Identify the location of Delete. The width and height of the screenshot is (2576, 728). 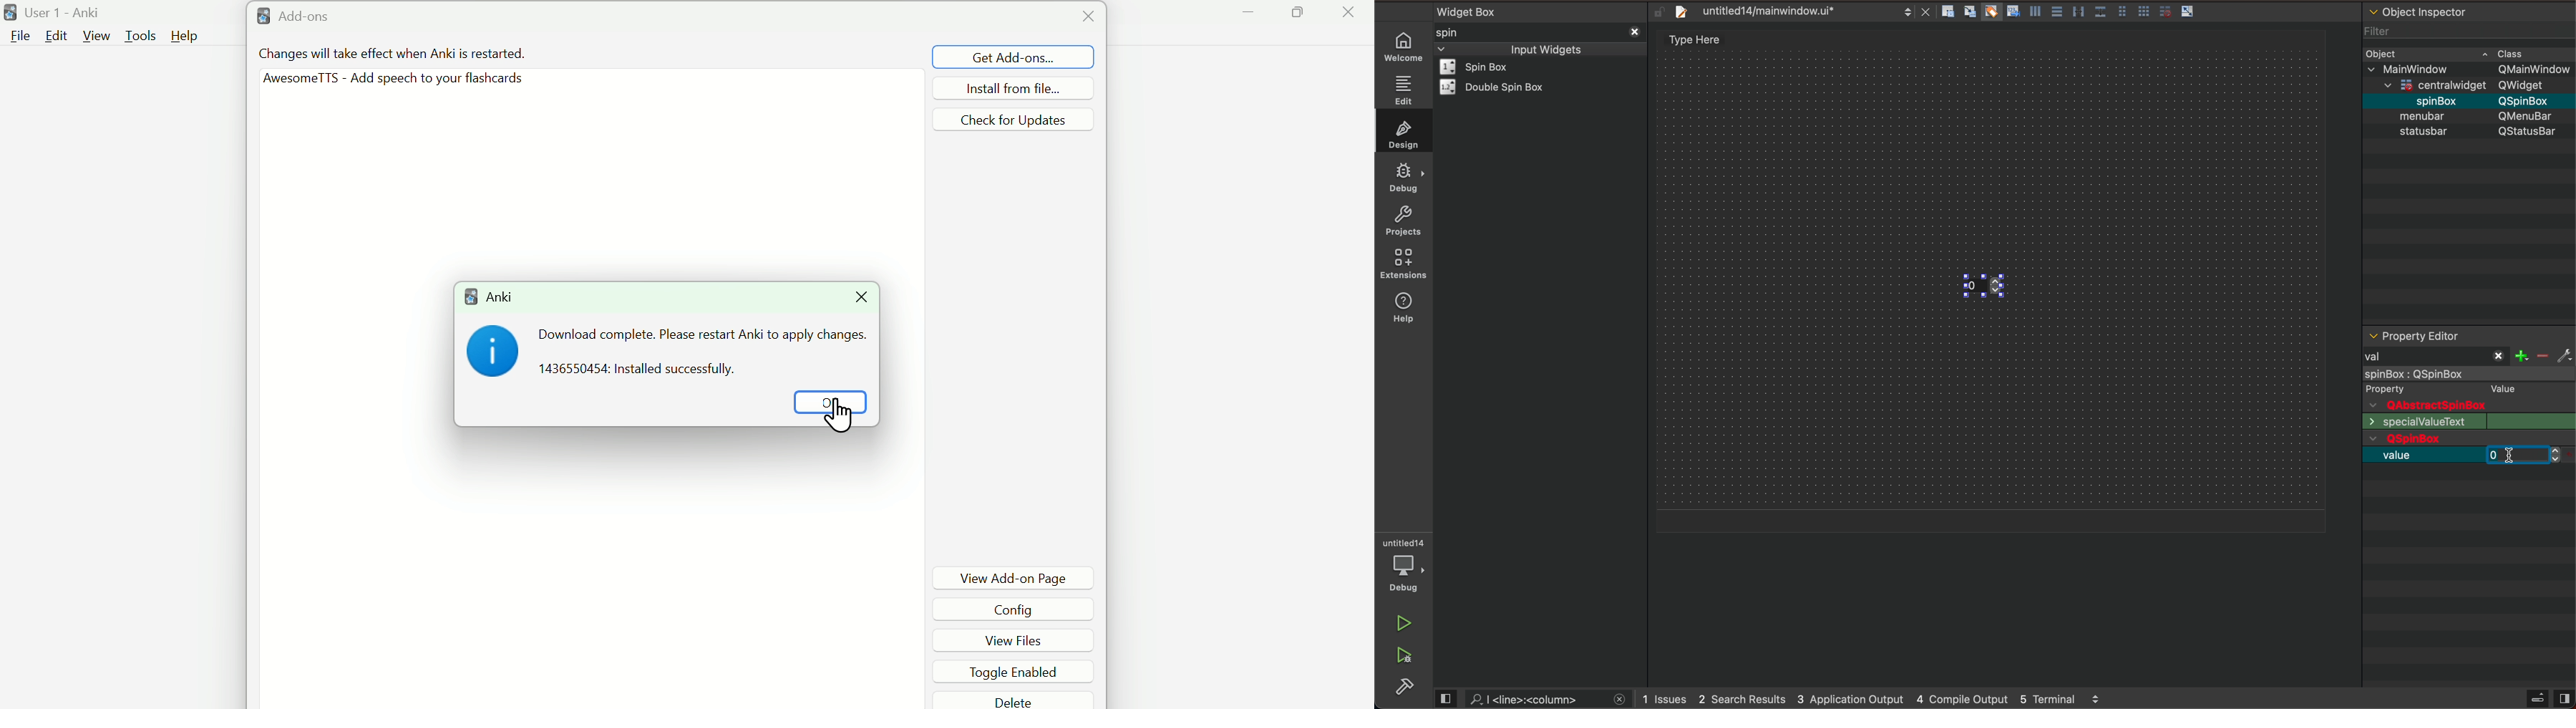
(1017, 700).